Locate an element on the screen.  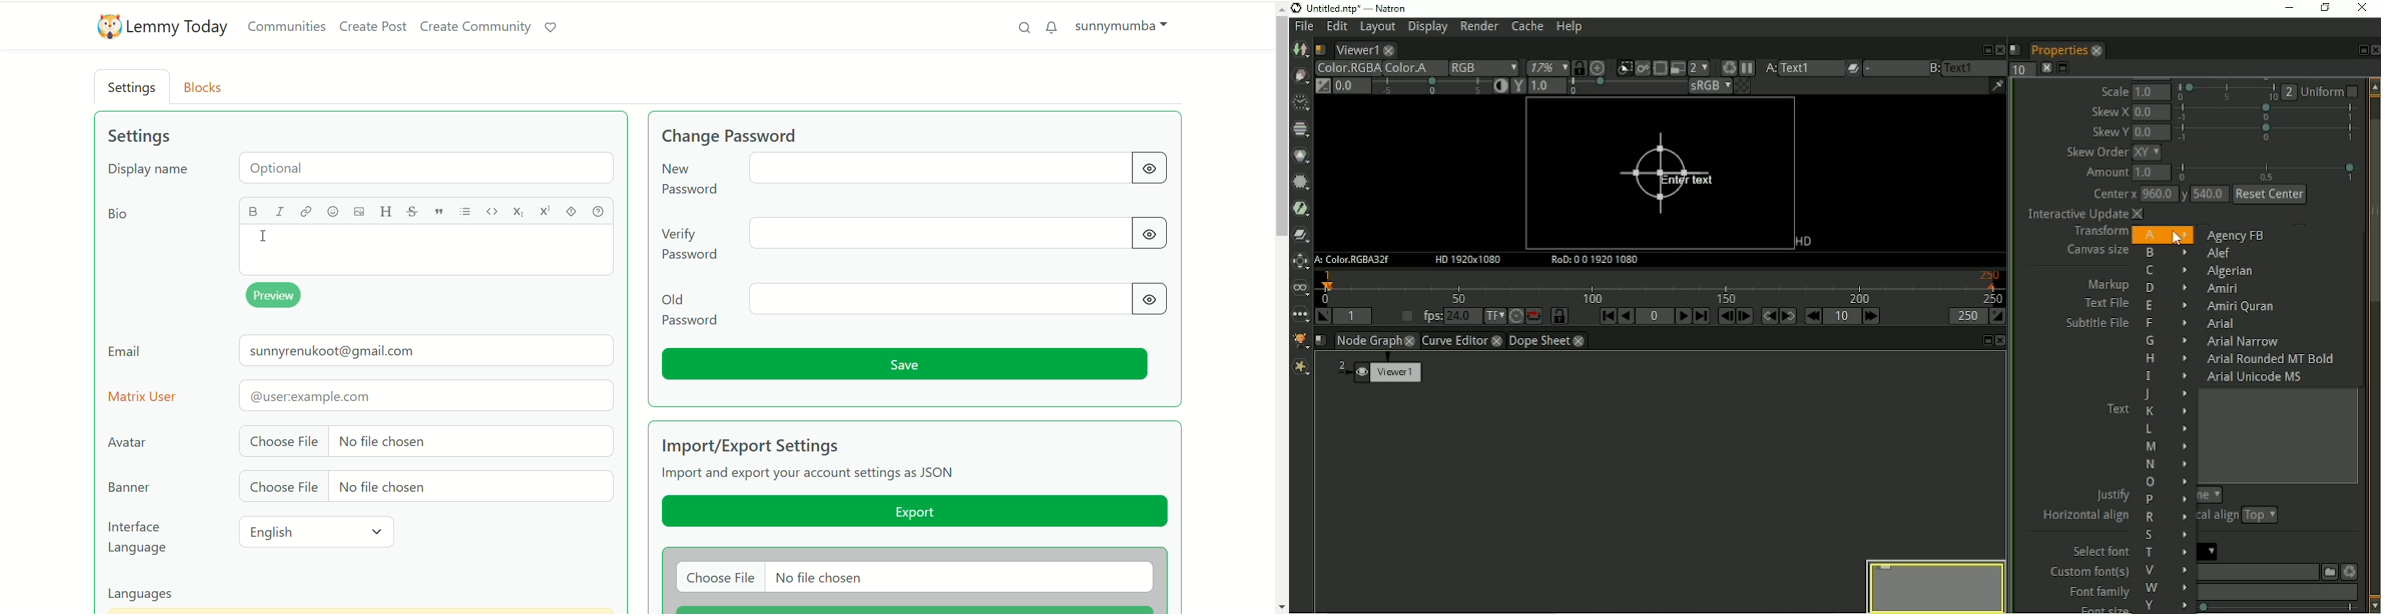
2 is located at coordinates (2290, 92).